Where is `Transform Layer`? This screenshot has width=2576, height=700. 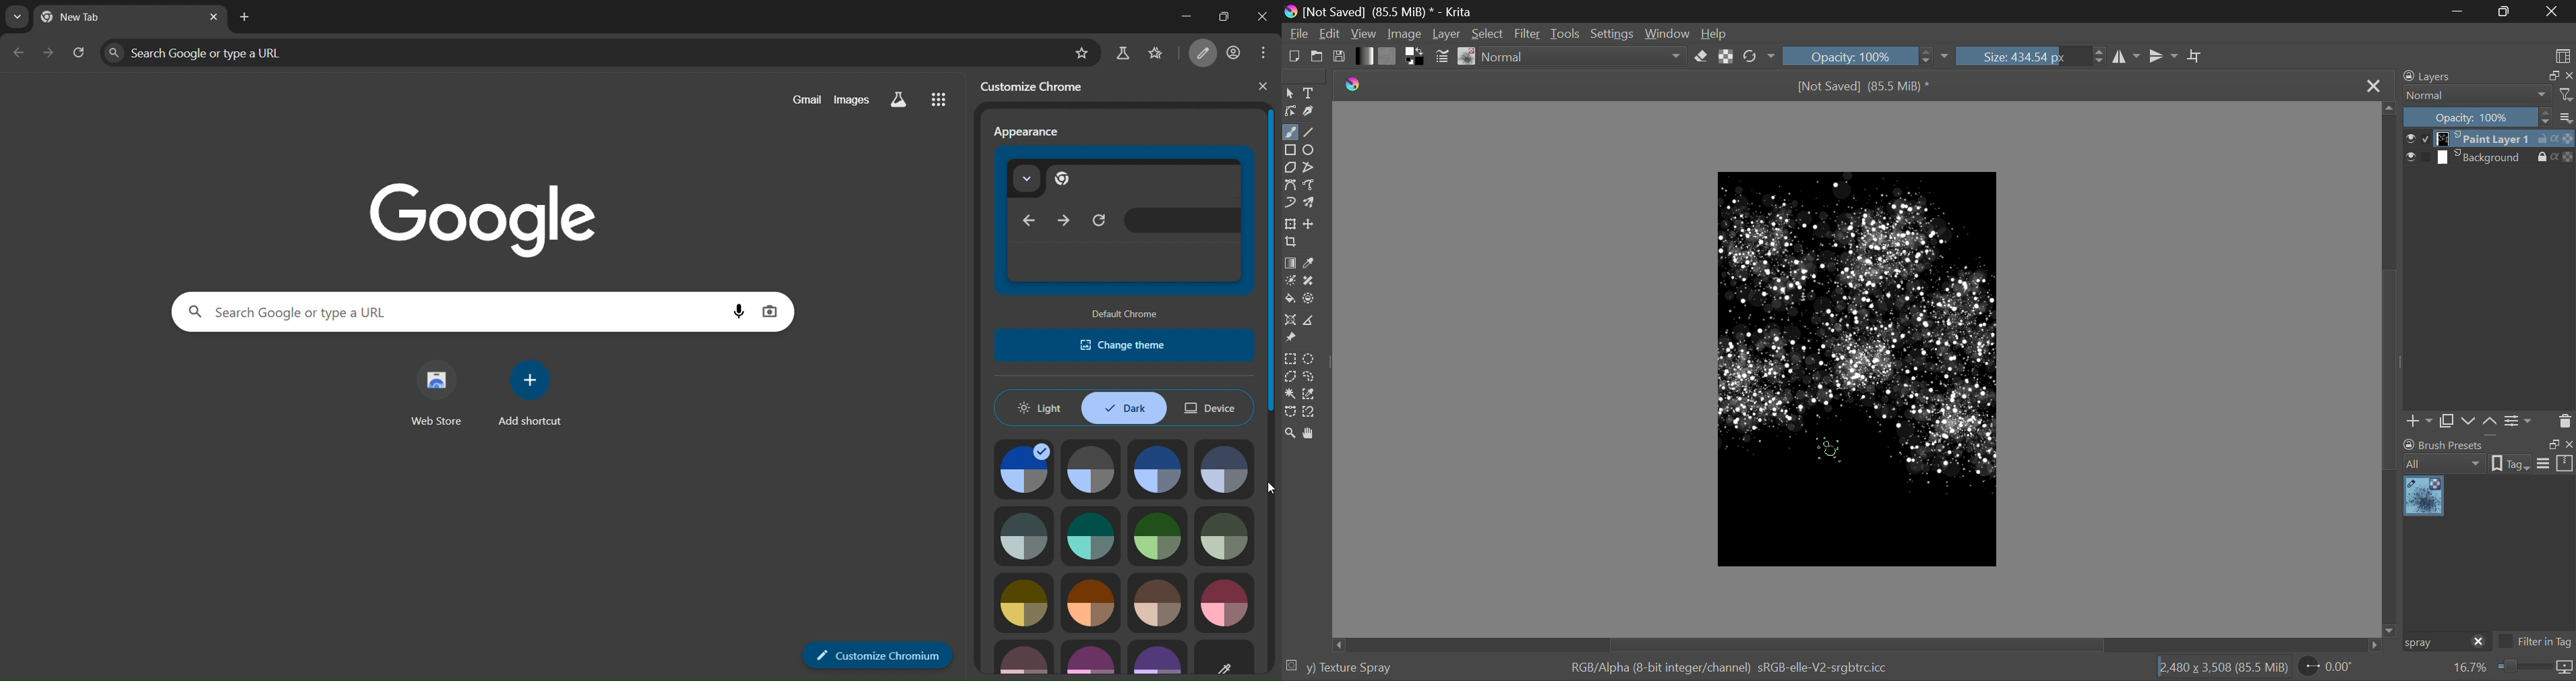
Transform Layer is located at coordinates (1290, 224).